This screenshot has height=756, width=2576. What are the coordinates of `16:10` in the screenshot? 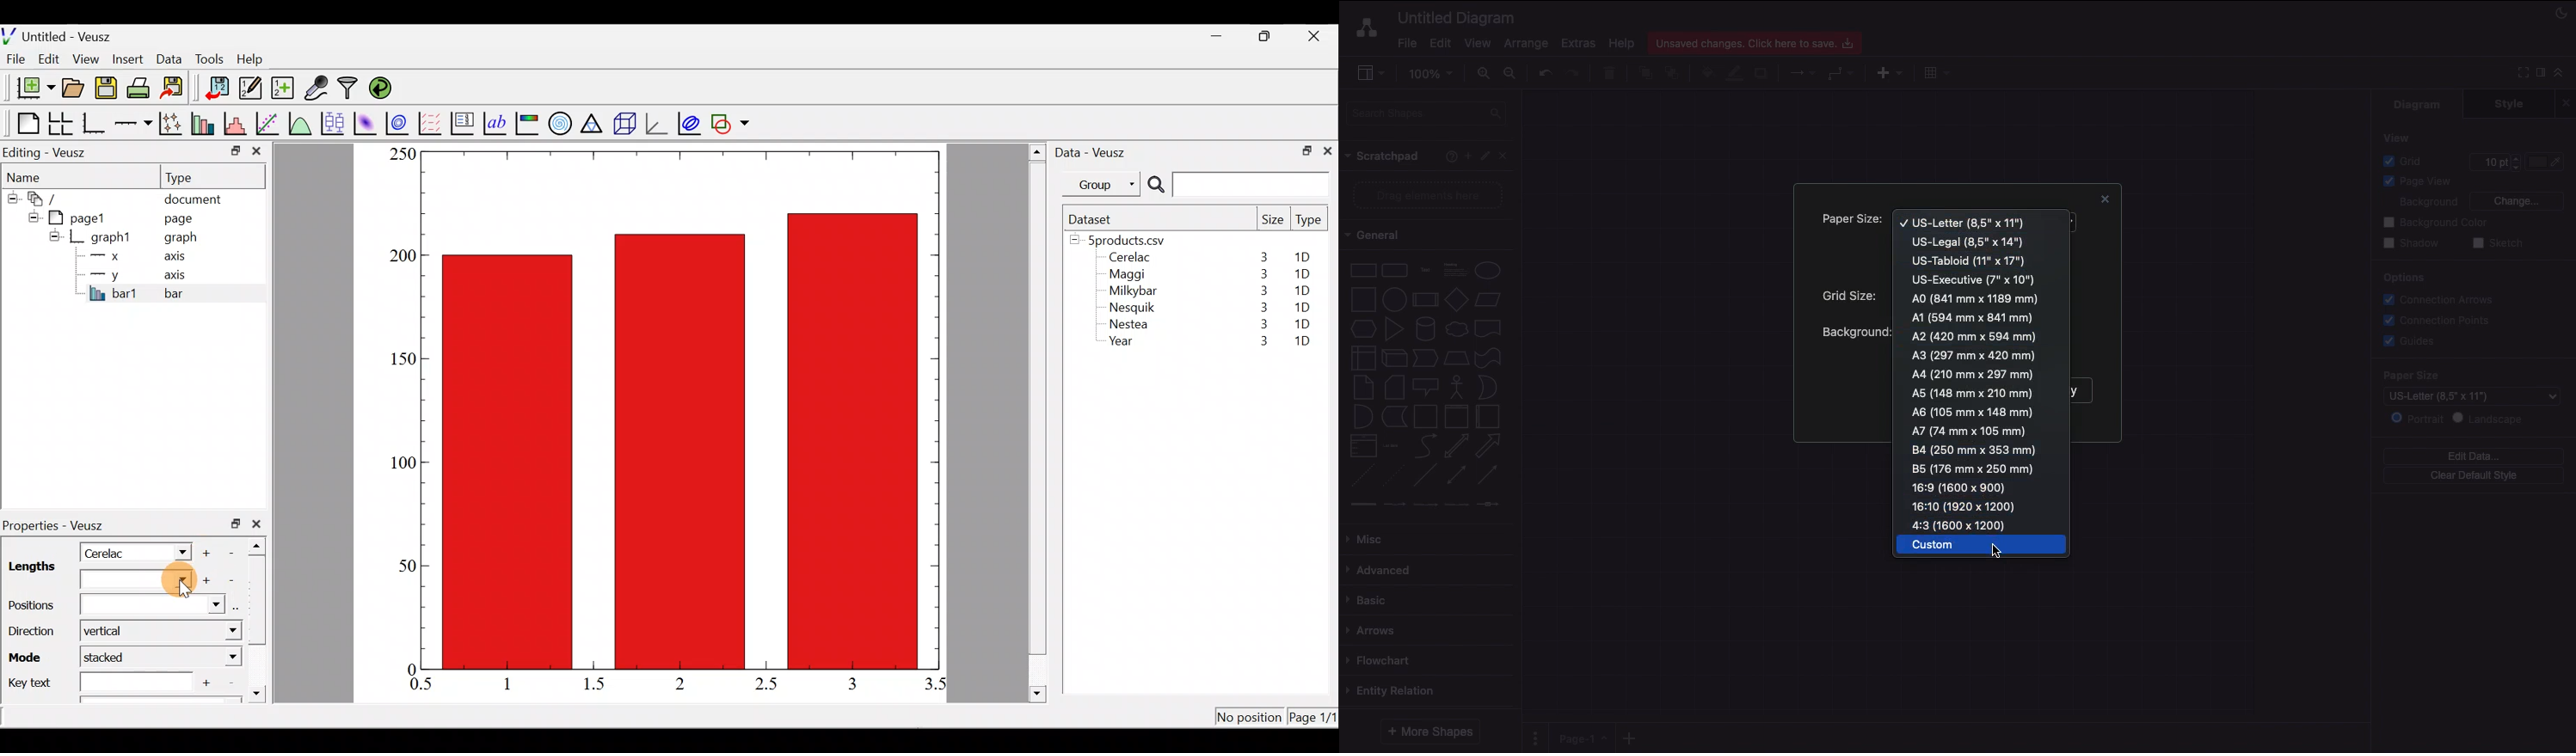 It's located at (1965, 505).